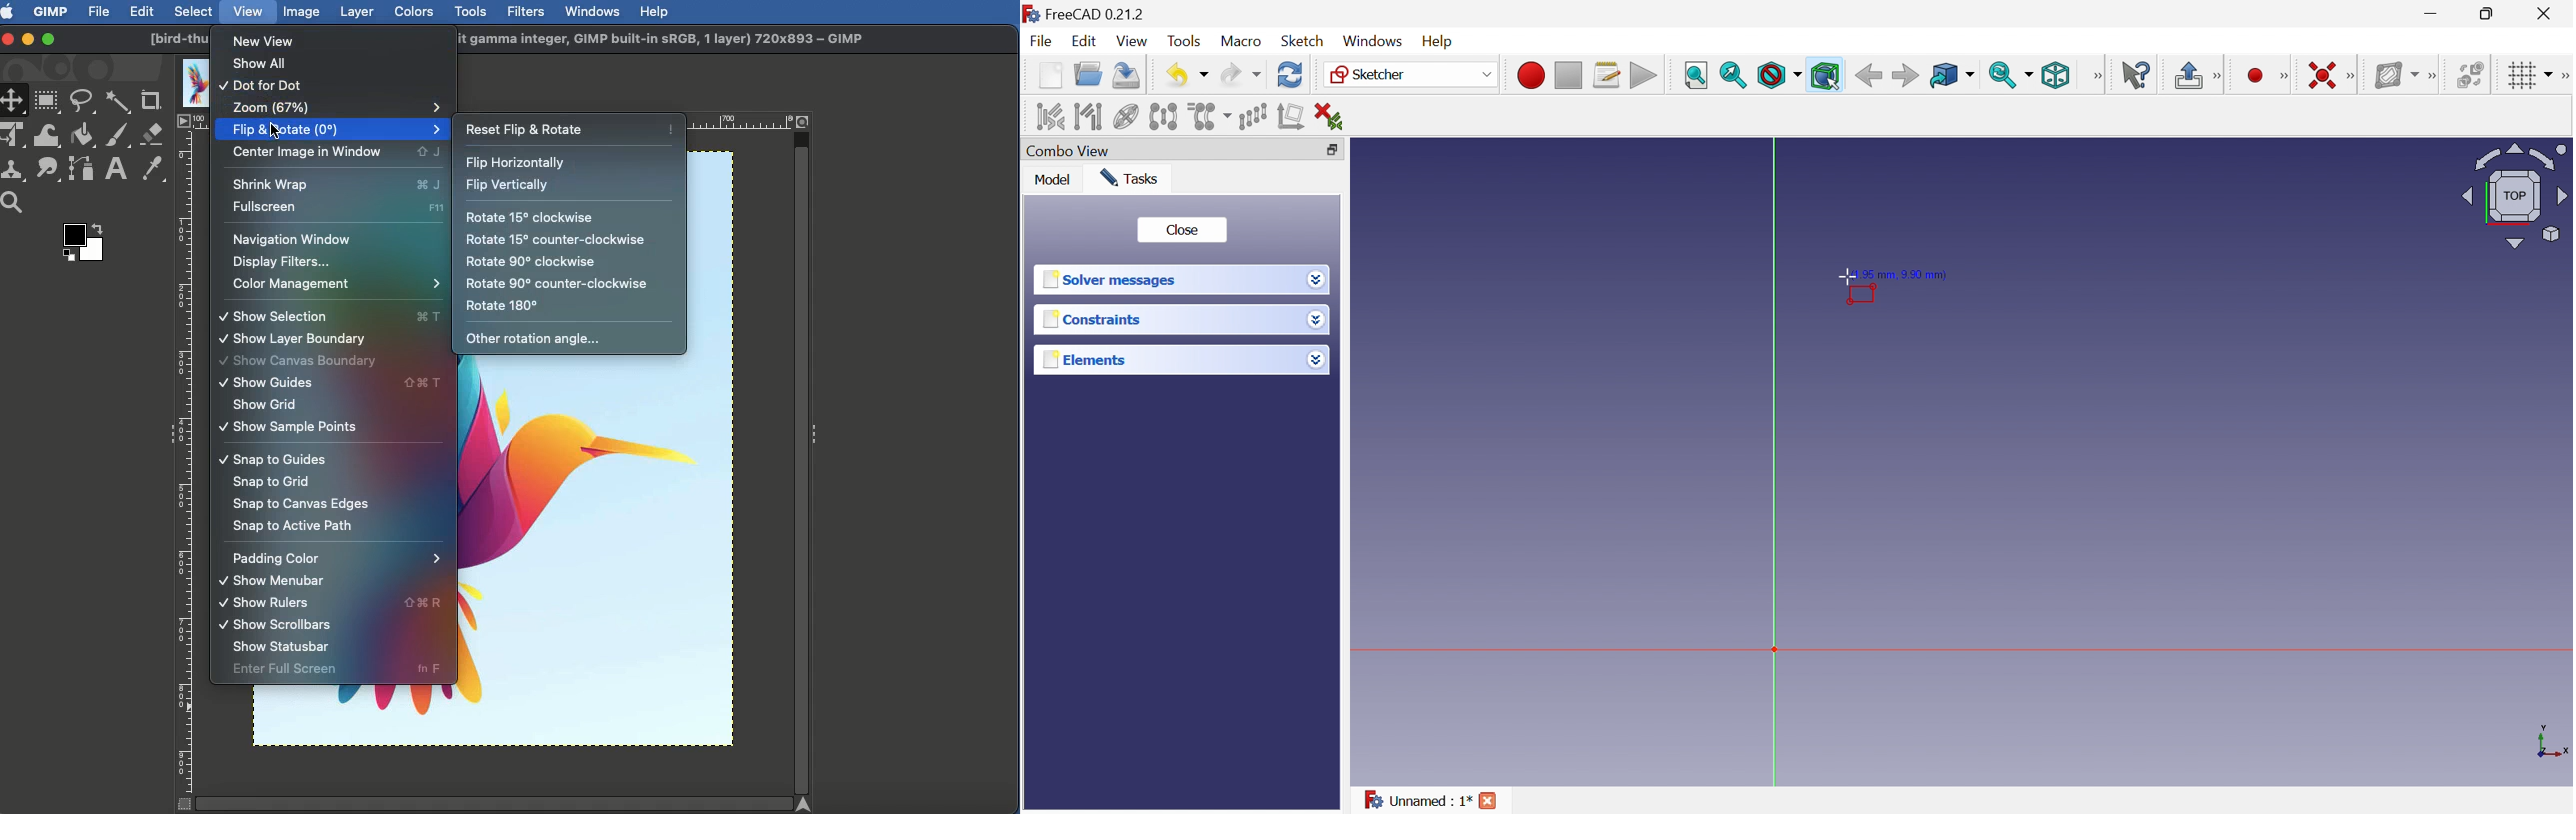 The image size is (2576, 840). I want to click on What's this, so click(2141, 74).